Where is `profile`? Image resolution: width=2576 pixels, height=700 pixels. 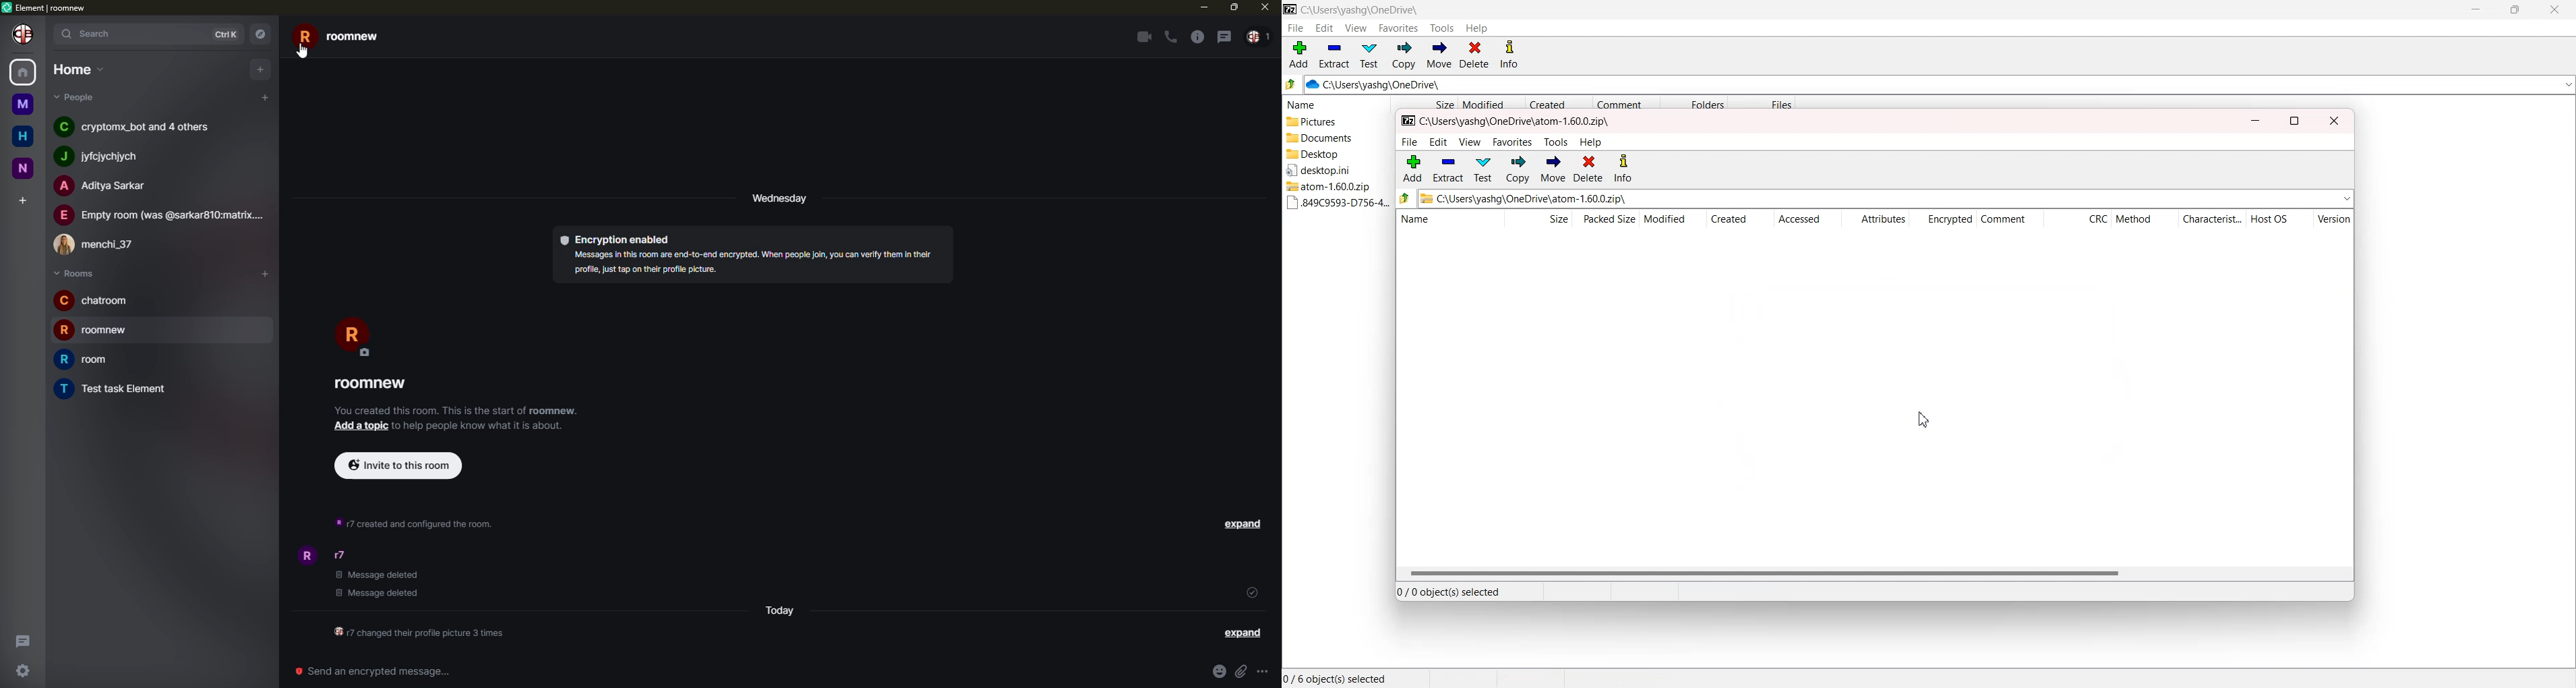 profile is located at coordinates (350, 334).